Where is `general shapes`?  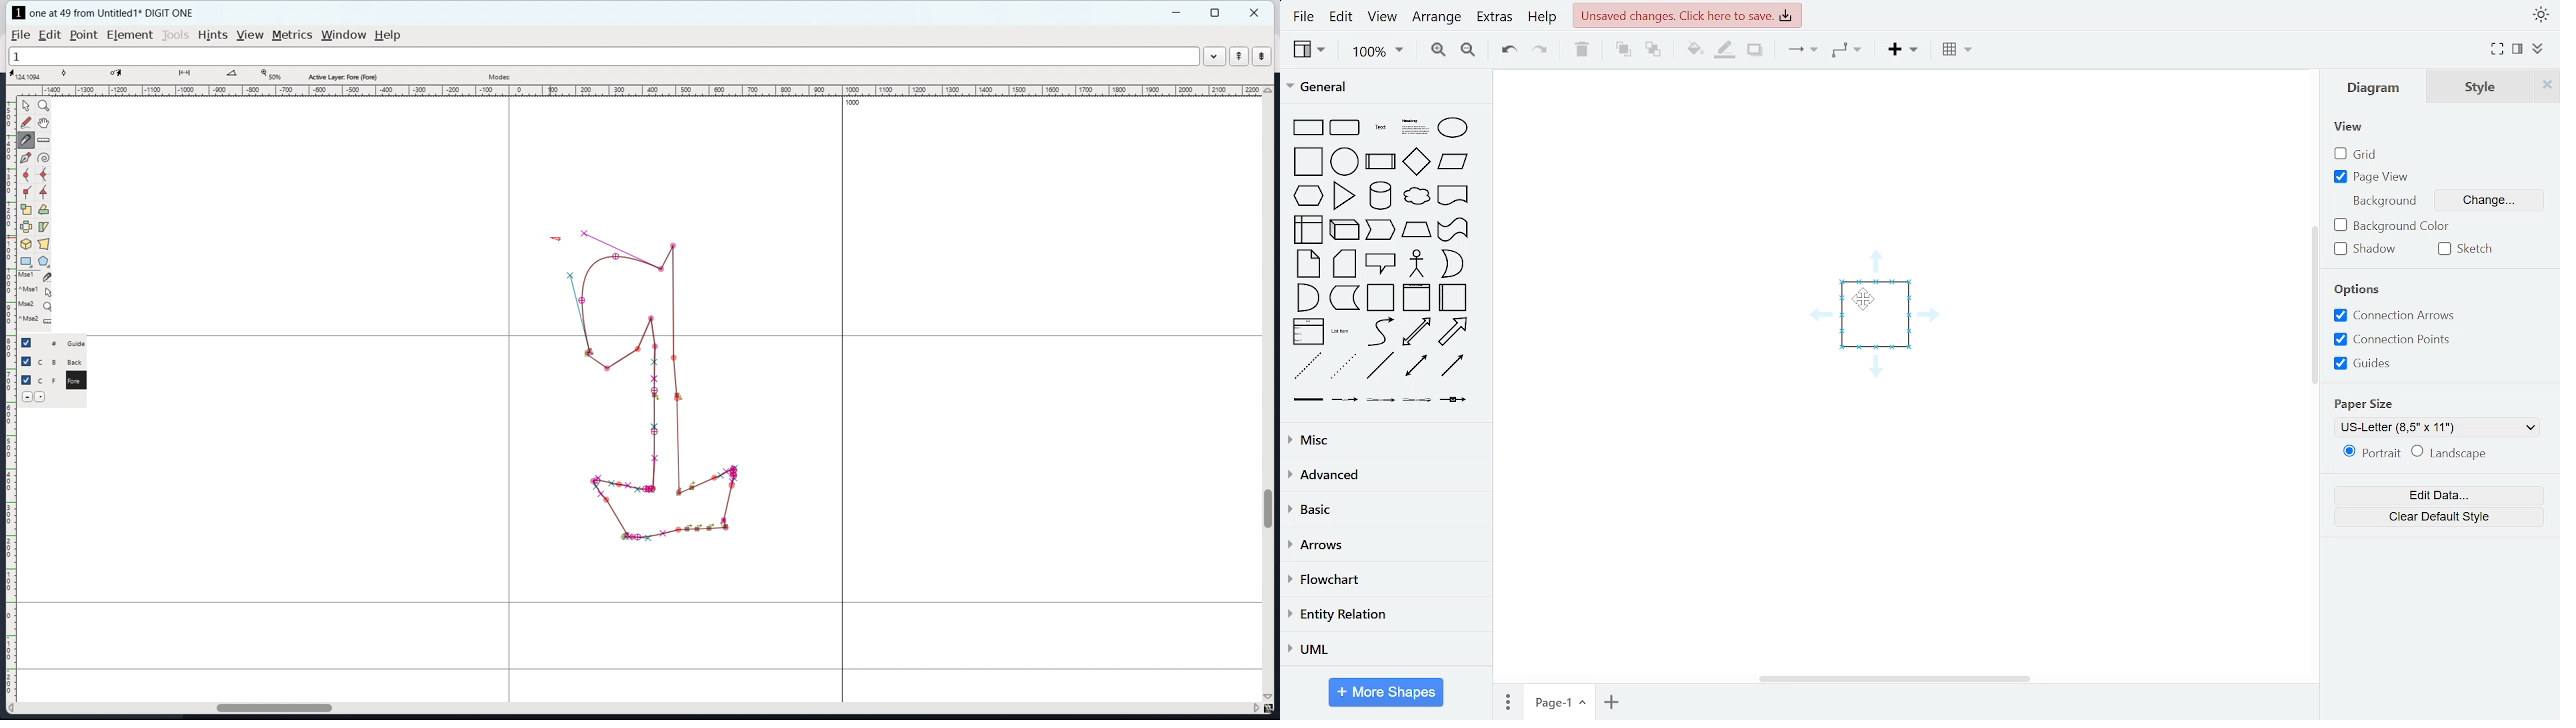 general shapes is located at coordinates (1452, 162).